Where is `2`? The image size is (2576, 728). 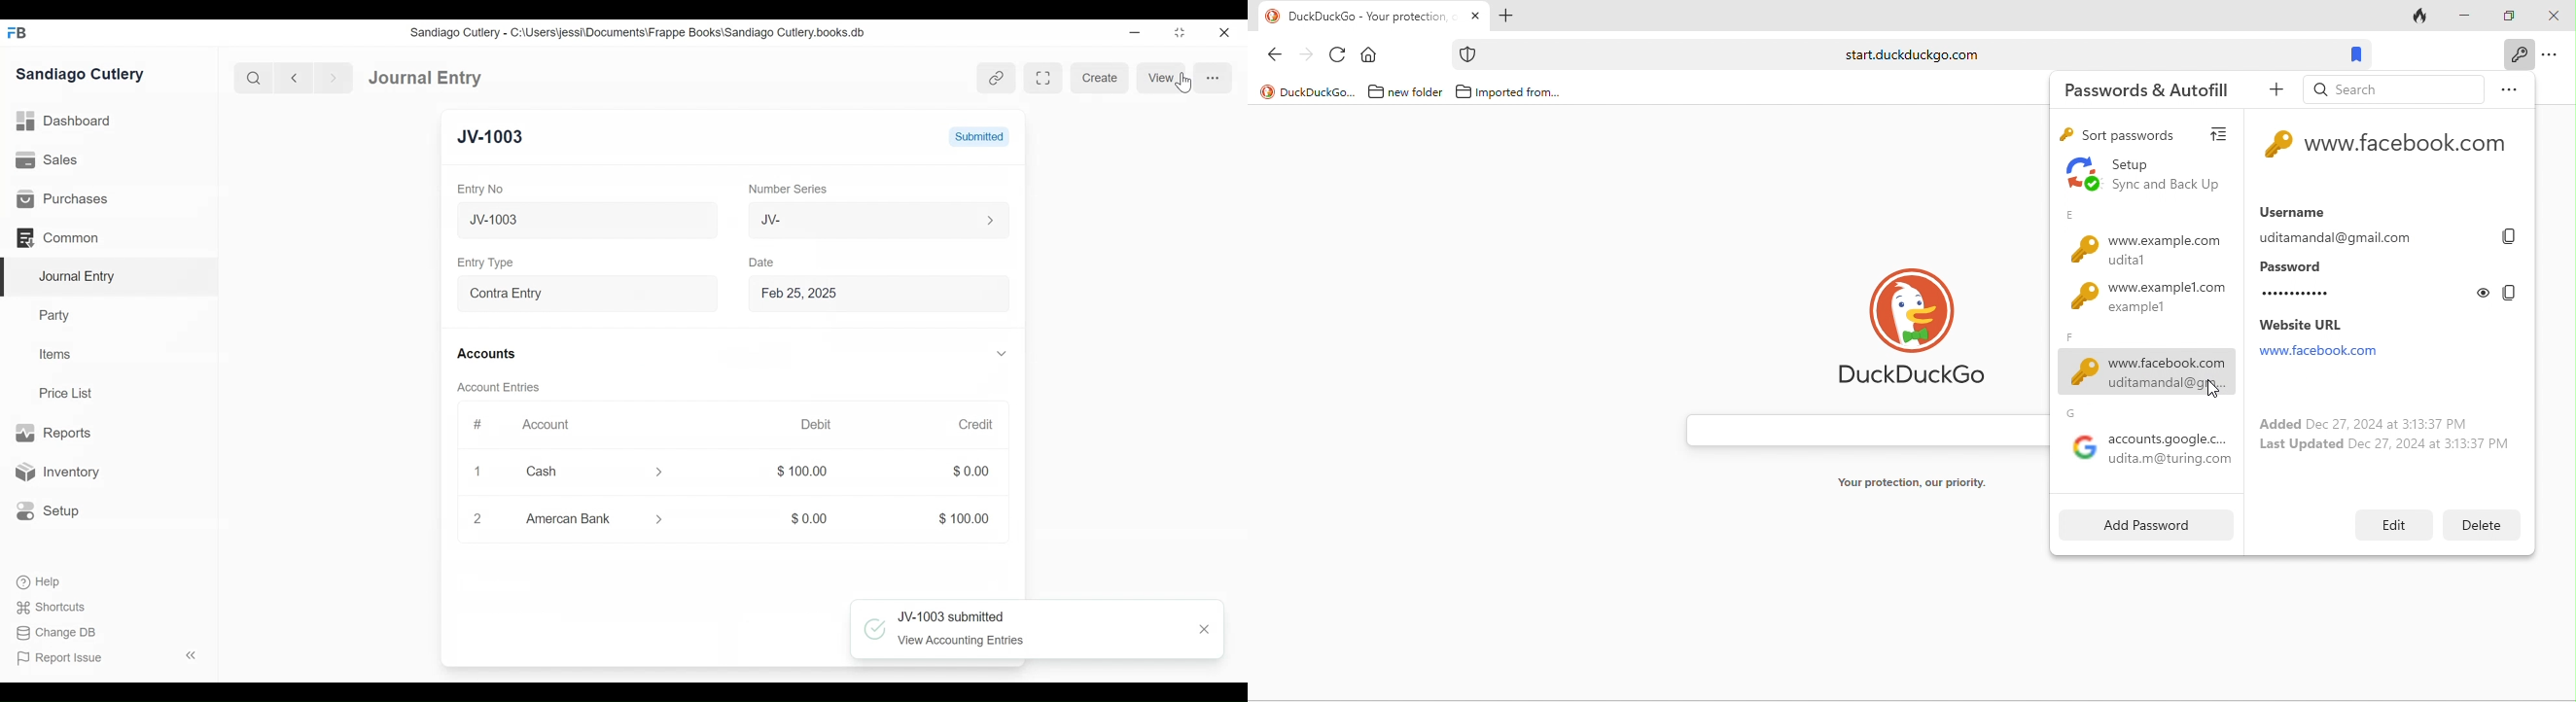 2 is located at coordinates (477, 519).